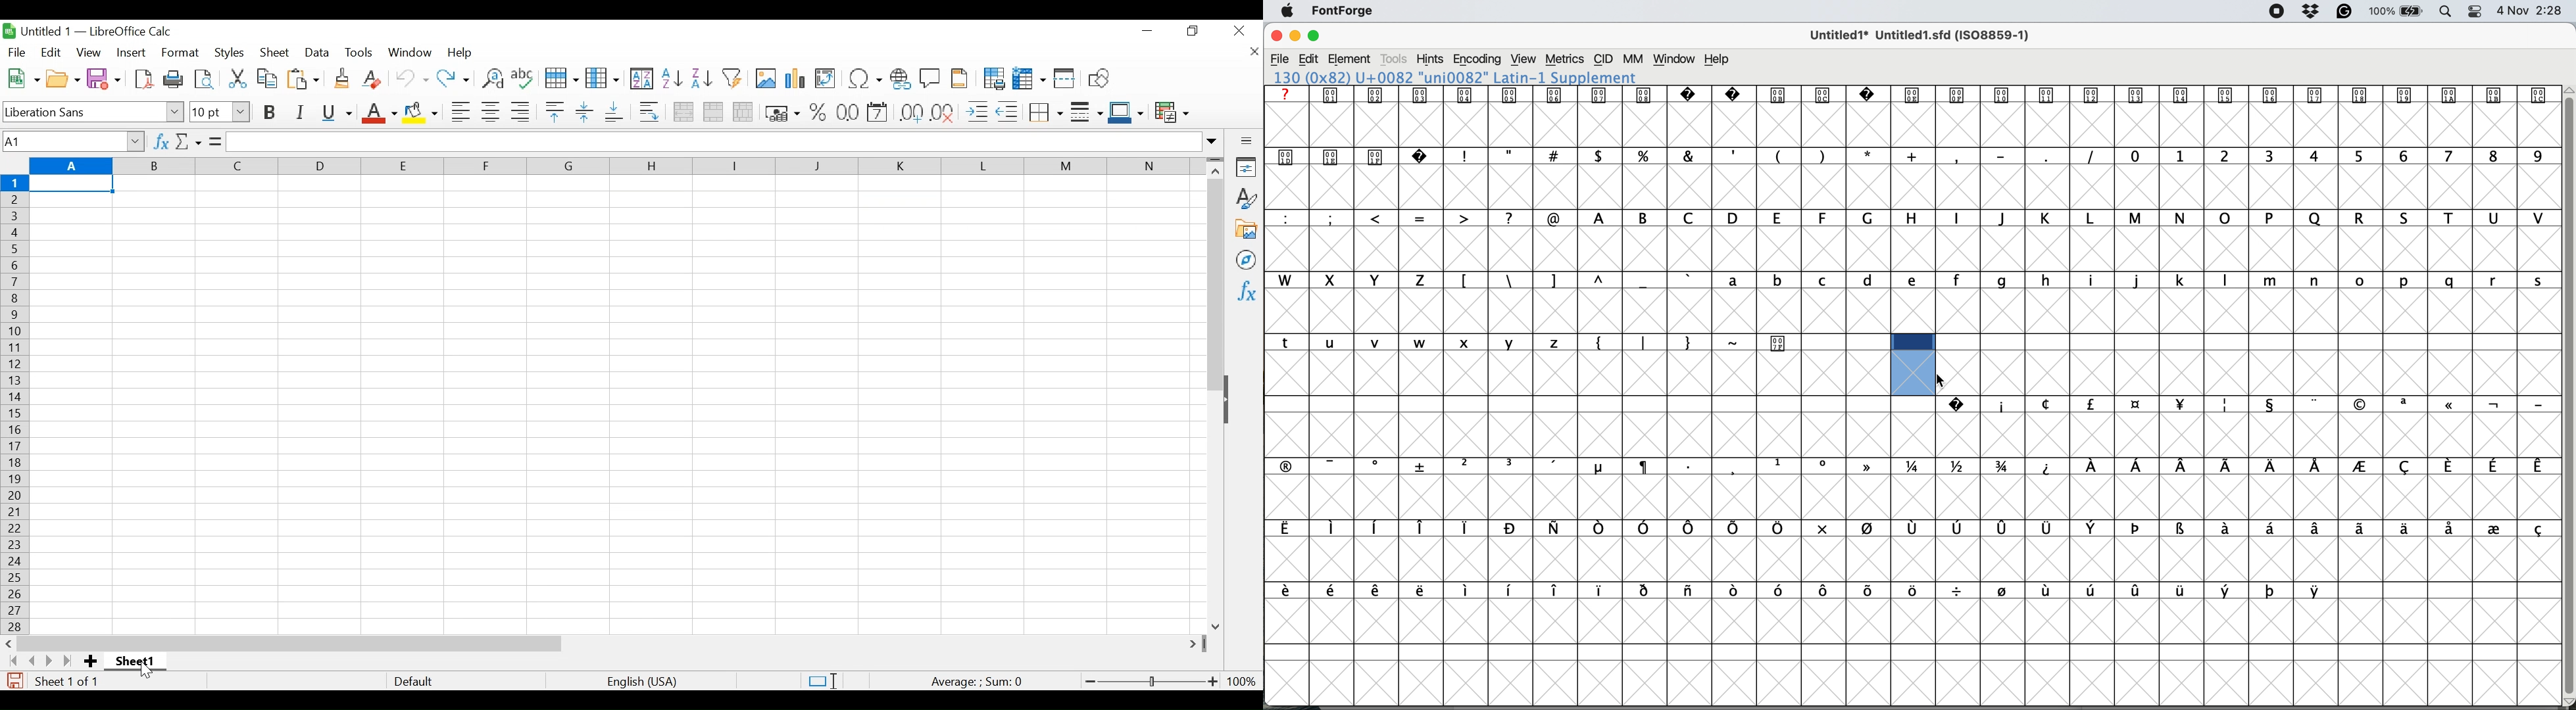  Describe the element at coordinates (303, 79) in the screenshot. I see `Paste` at that location.